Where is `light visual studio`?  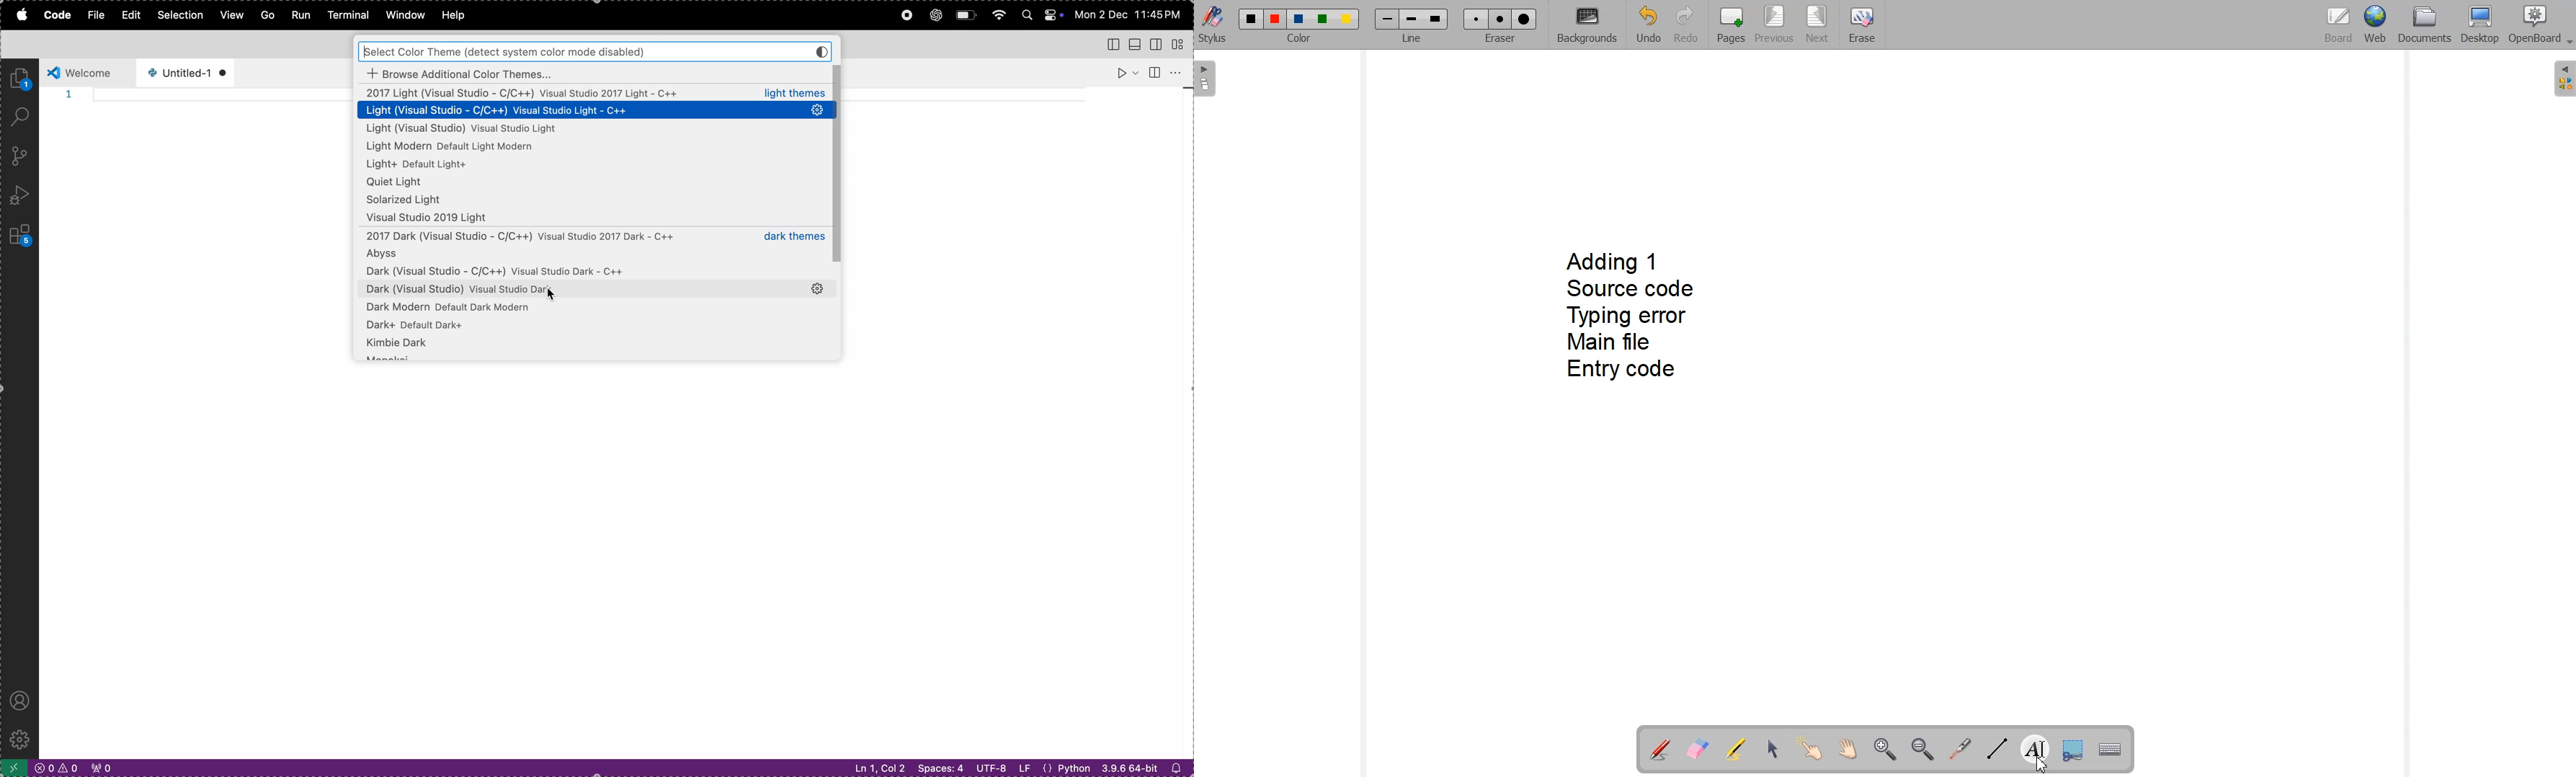
light visual studio is located at coordinates (596, 93).